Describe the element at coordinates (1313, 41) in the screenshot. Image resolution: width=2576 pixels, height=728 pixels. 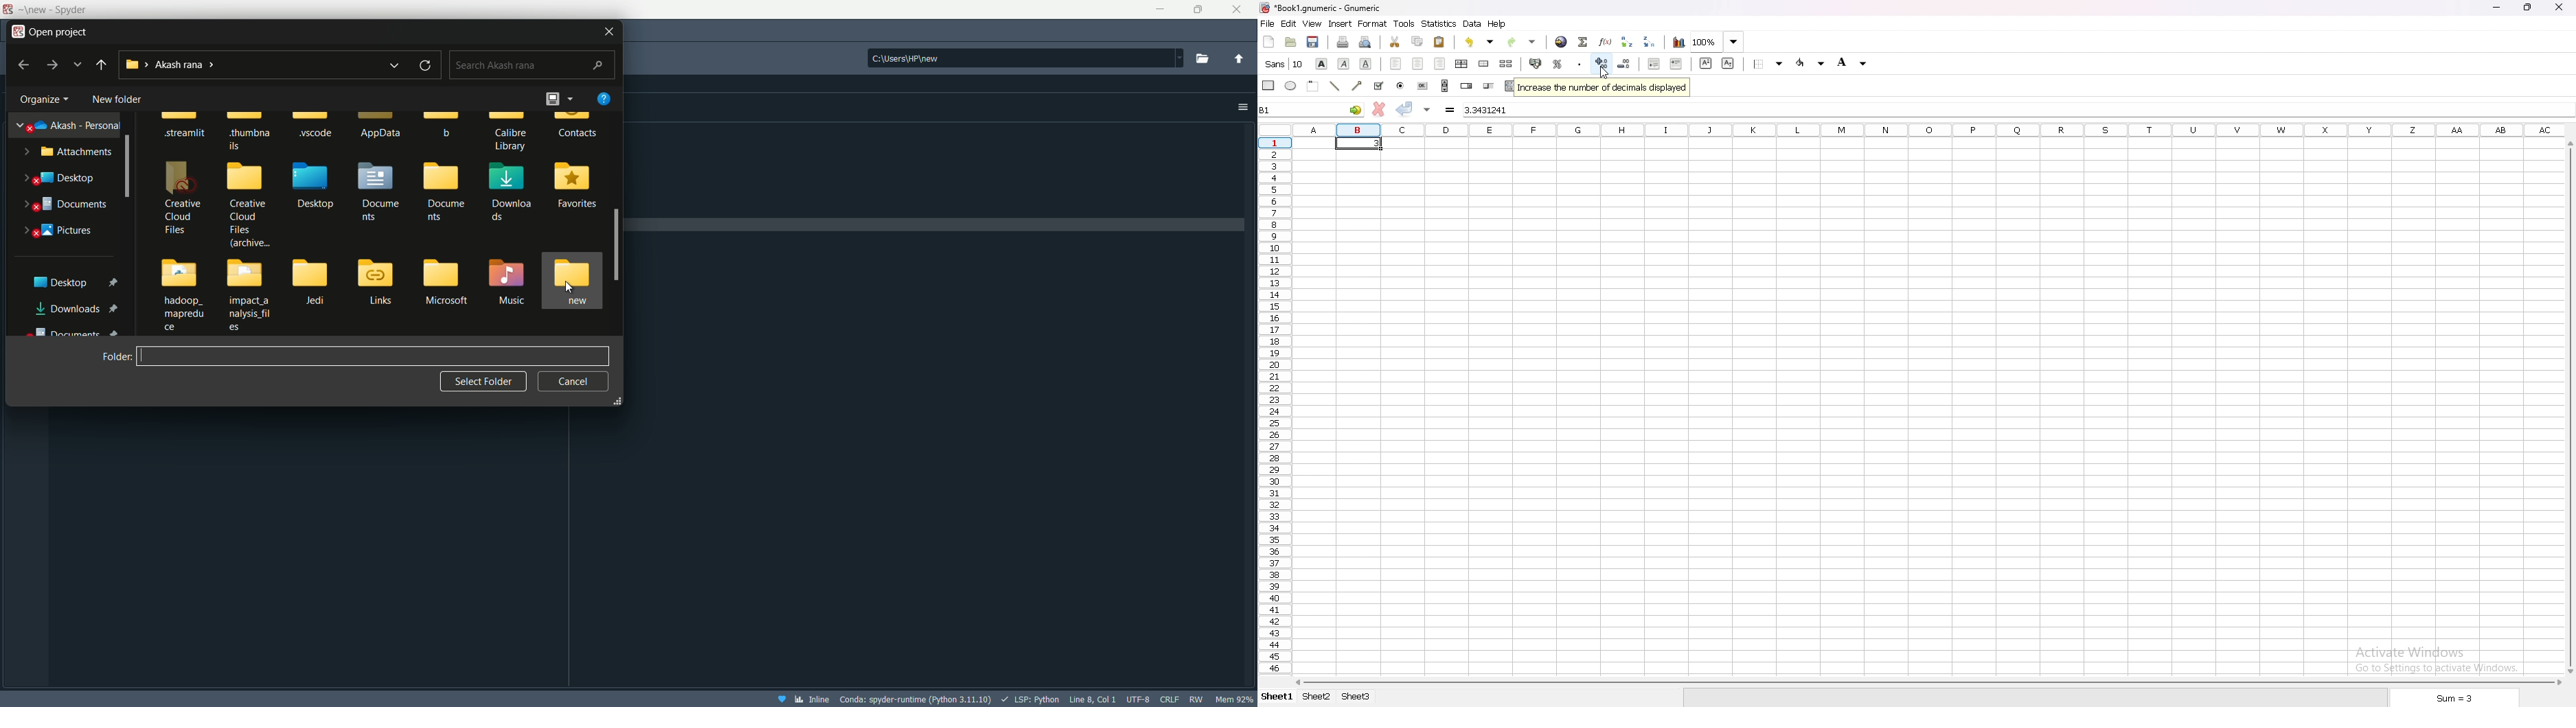
I see `save` at that location.